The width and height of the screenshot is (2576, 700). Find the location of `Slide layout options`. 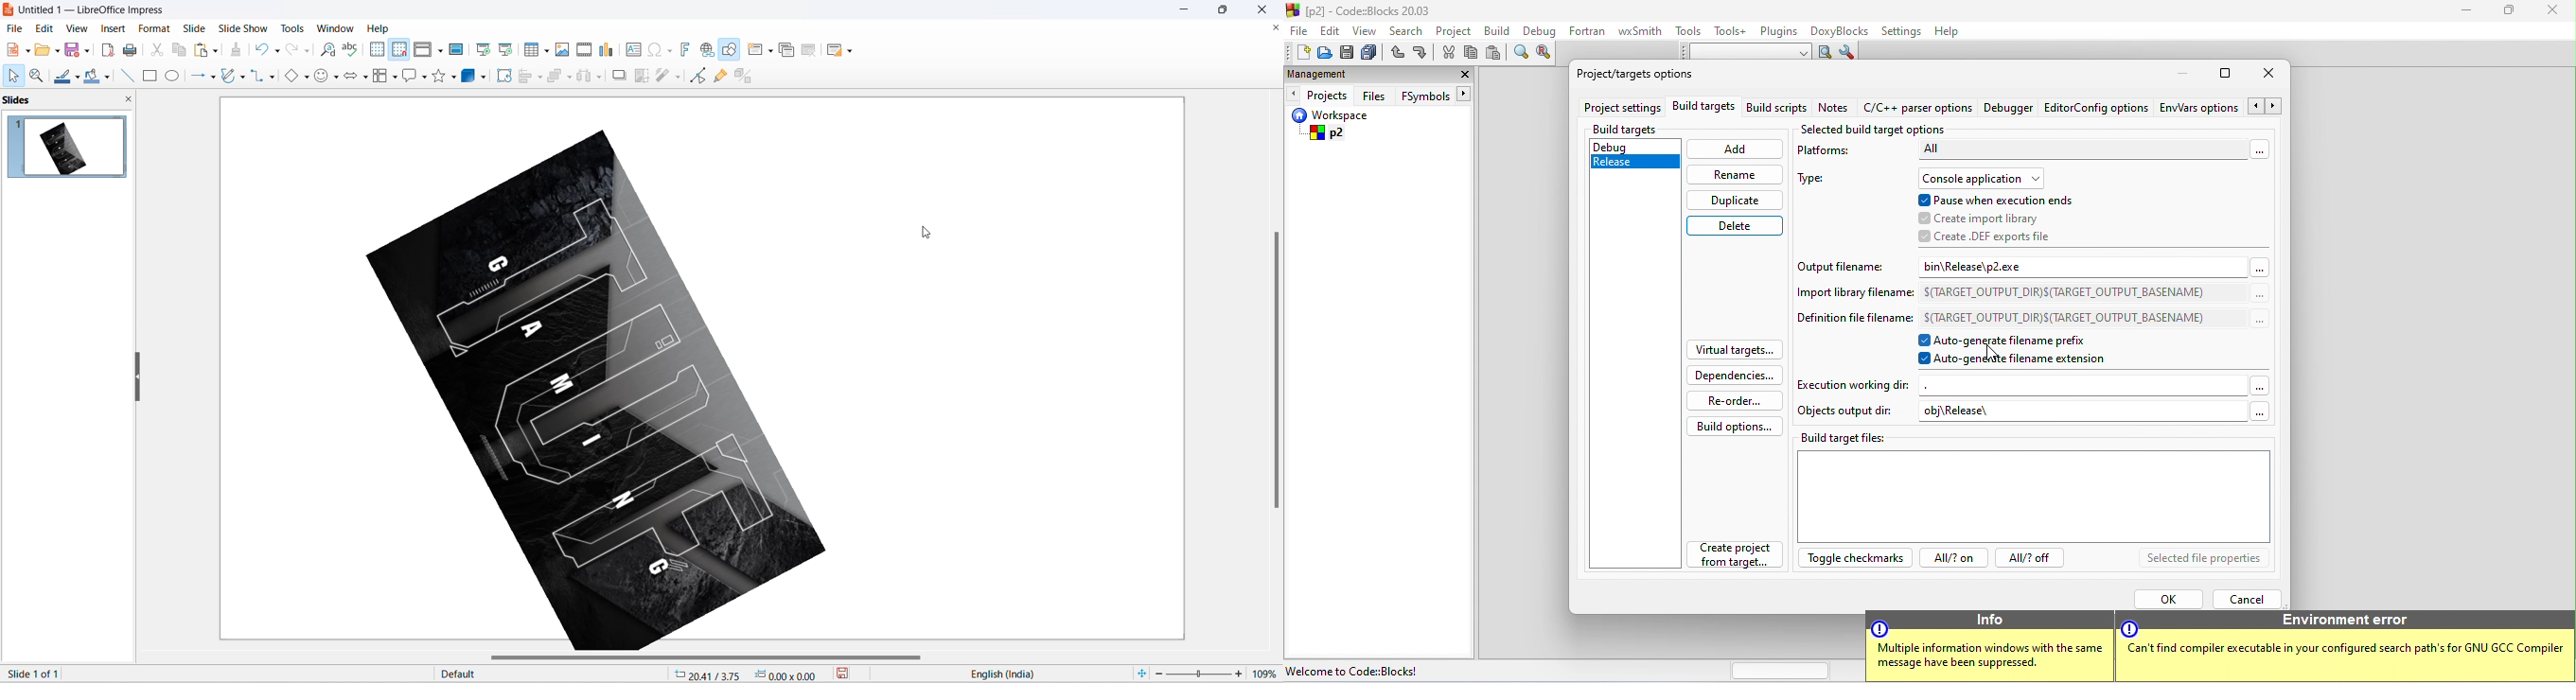

Slide layout options is located at coordinates (853, 51).